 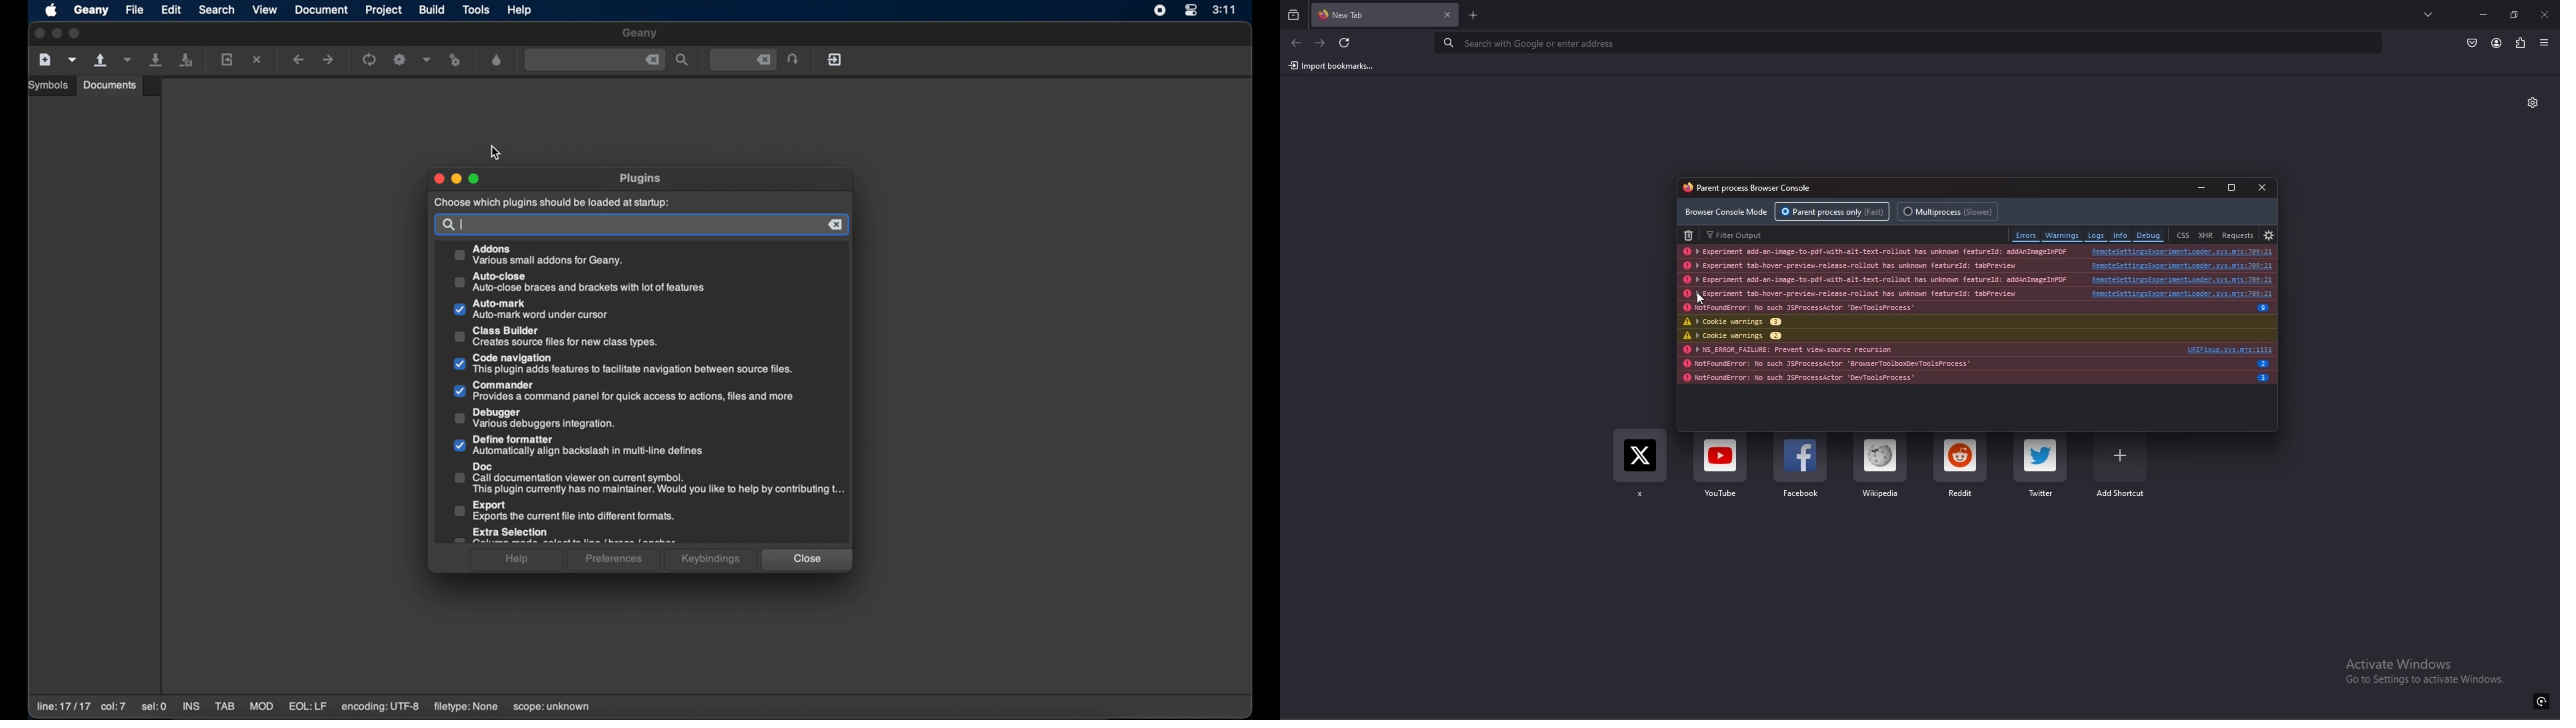 What do you see at coordinates (2263, 378) in the screenshot?
I see `info` at bounding box center [2263, 378].